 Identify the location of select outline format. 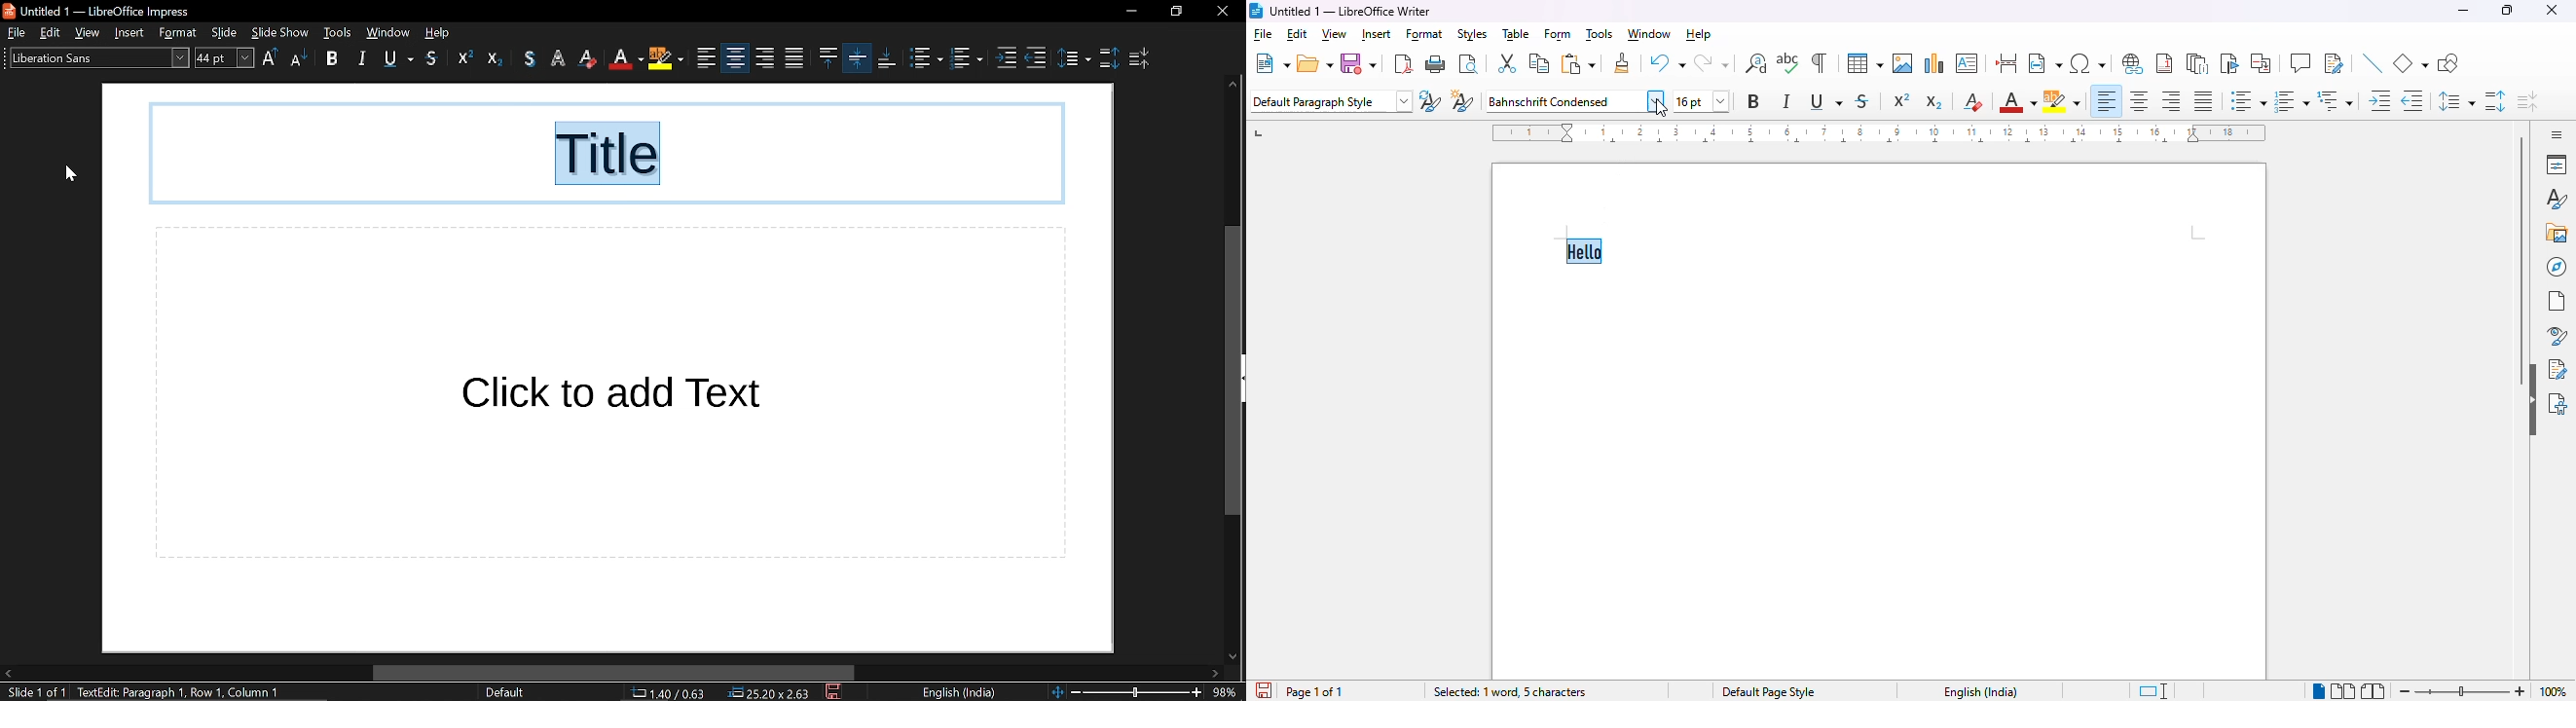
(2336, 100).